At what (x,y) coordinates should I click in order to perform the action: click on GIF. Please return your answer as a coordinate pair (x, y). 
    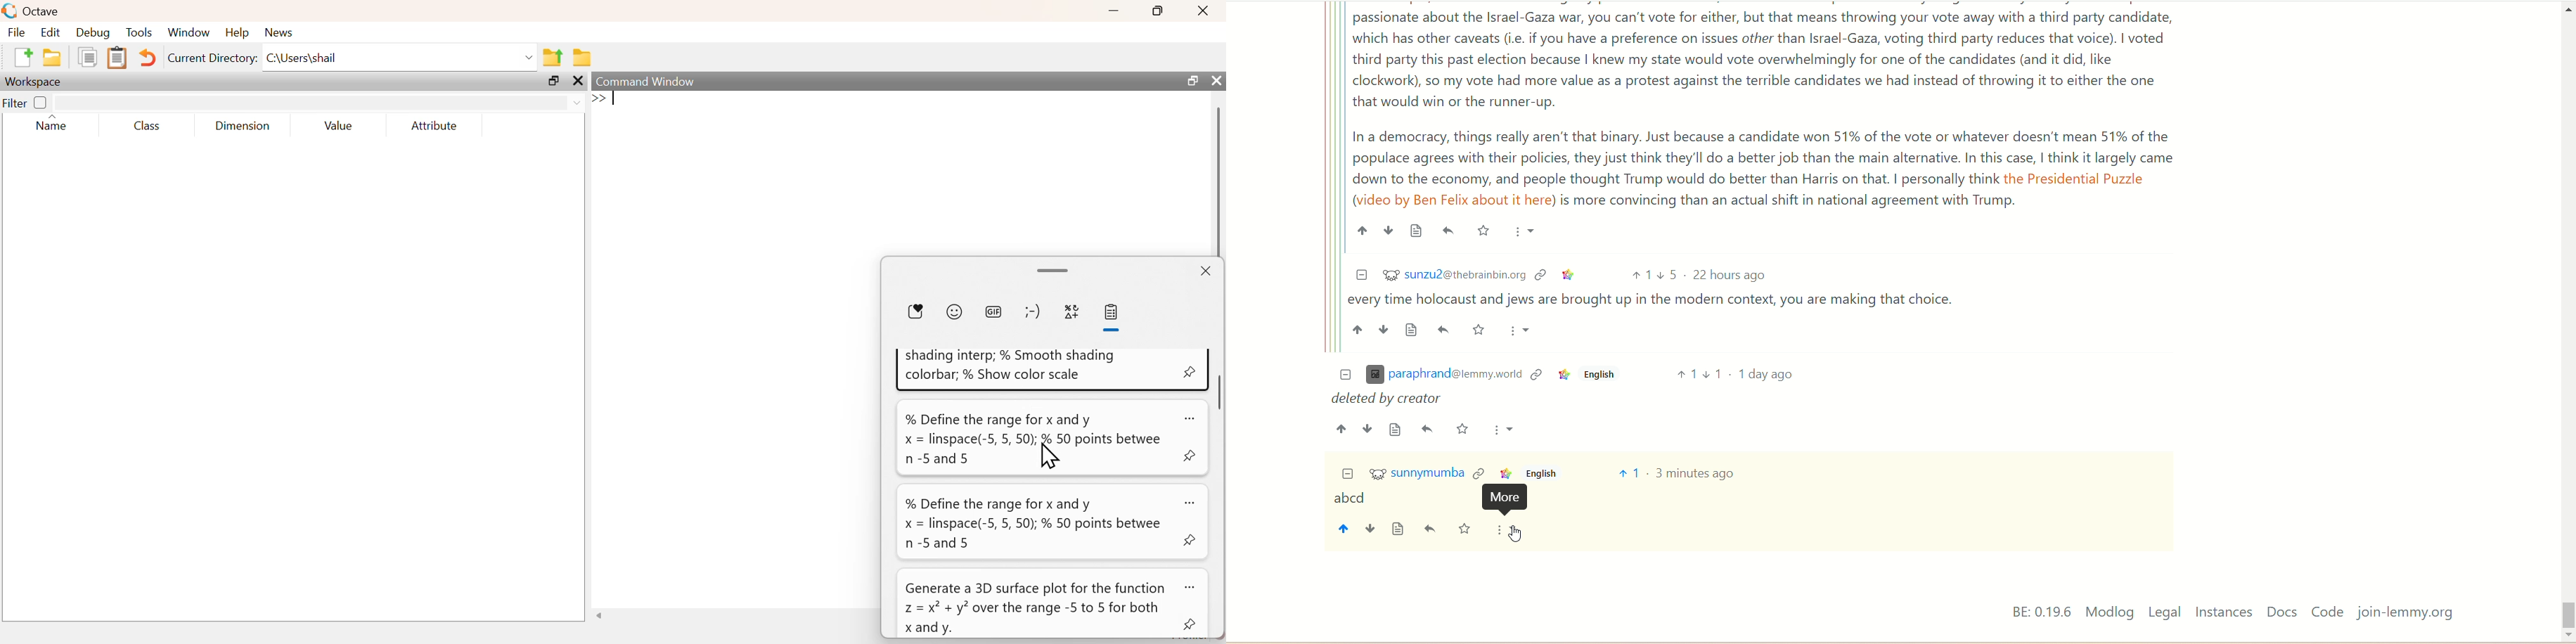
    Looking at the image, I should click on (993, 311).